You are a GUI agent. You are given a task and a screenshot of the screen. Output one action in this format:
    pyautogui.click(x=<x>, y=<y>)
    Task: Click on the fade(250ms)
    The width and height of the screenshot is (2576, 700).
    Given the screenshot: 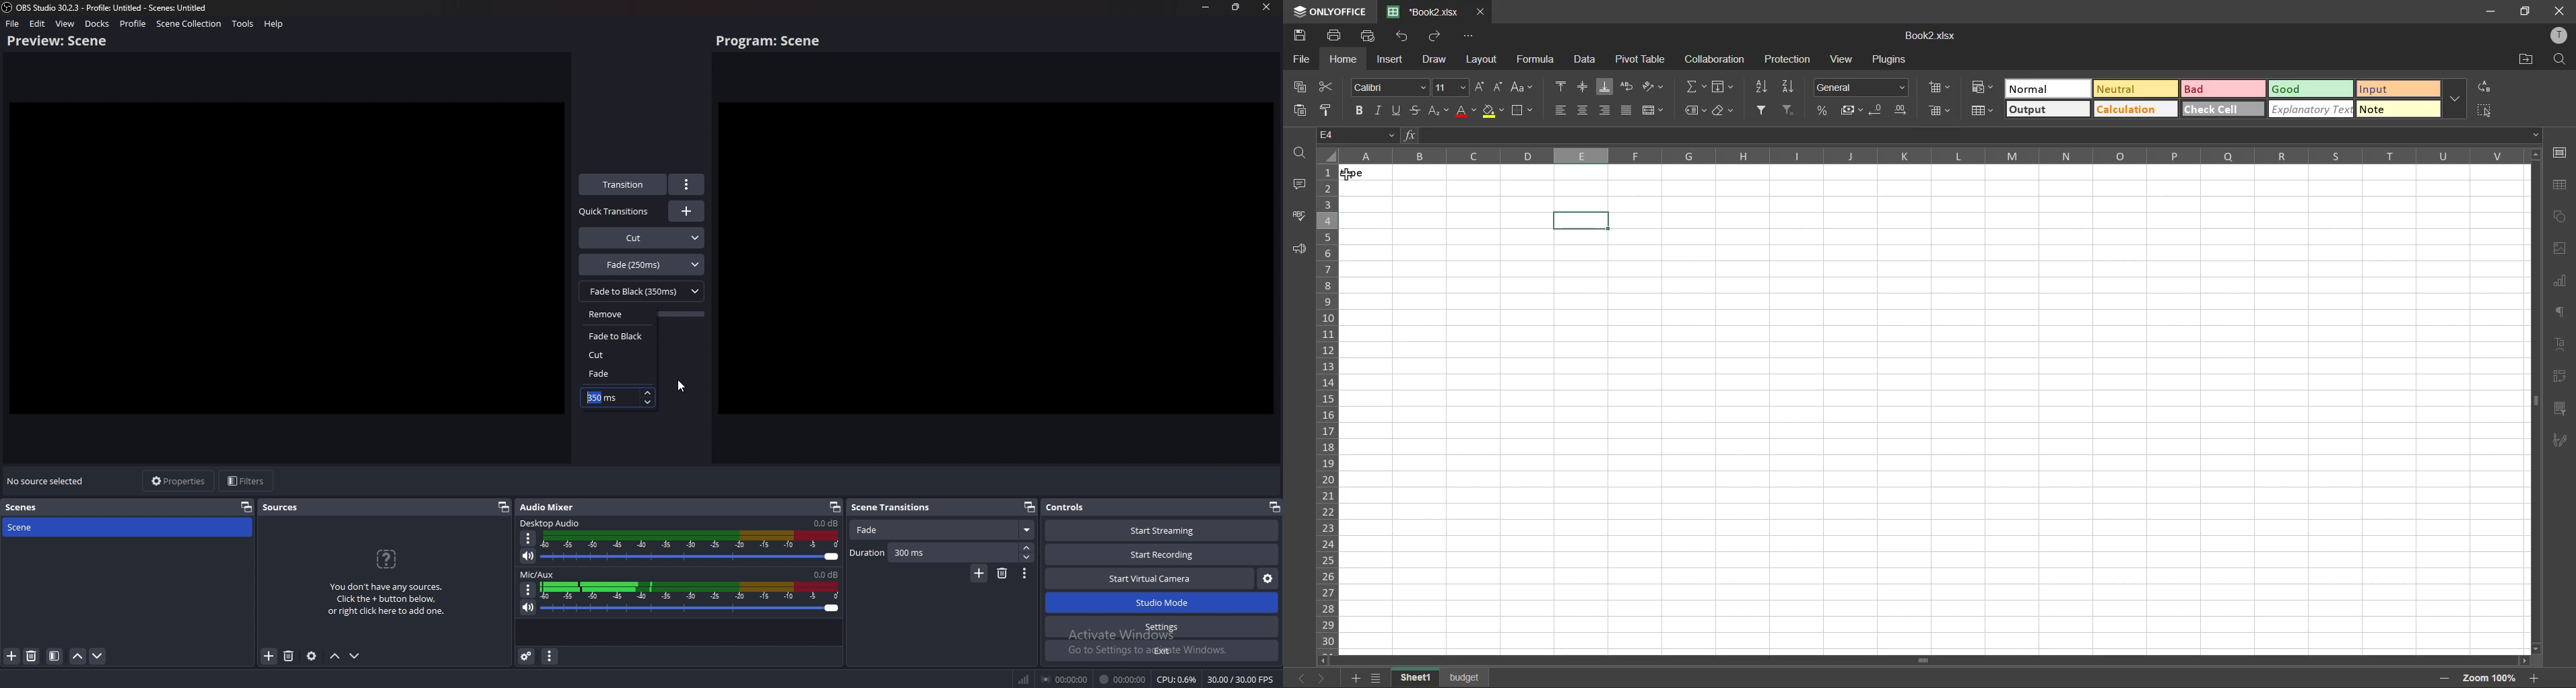 What is the action you would take?
    pyautogui.click(x=642, y=264)
    